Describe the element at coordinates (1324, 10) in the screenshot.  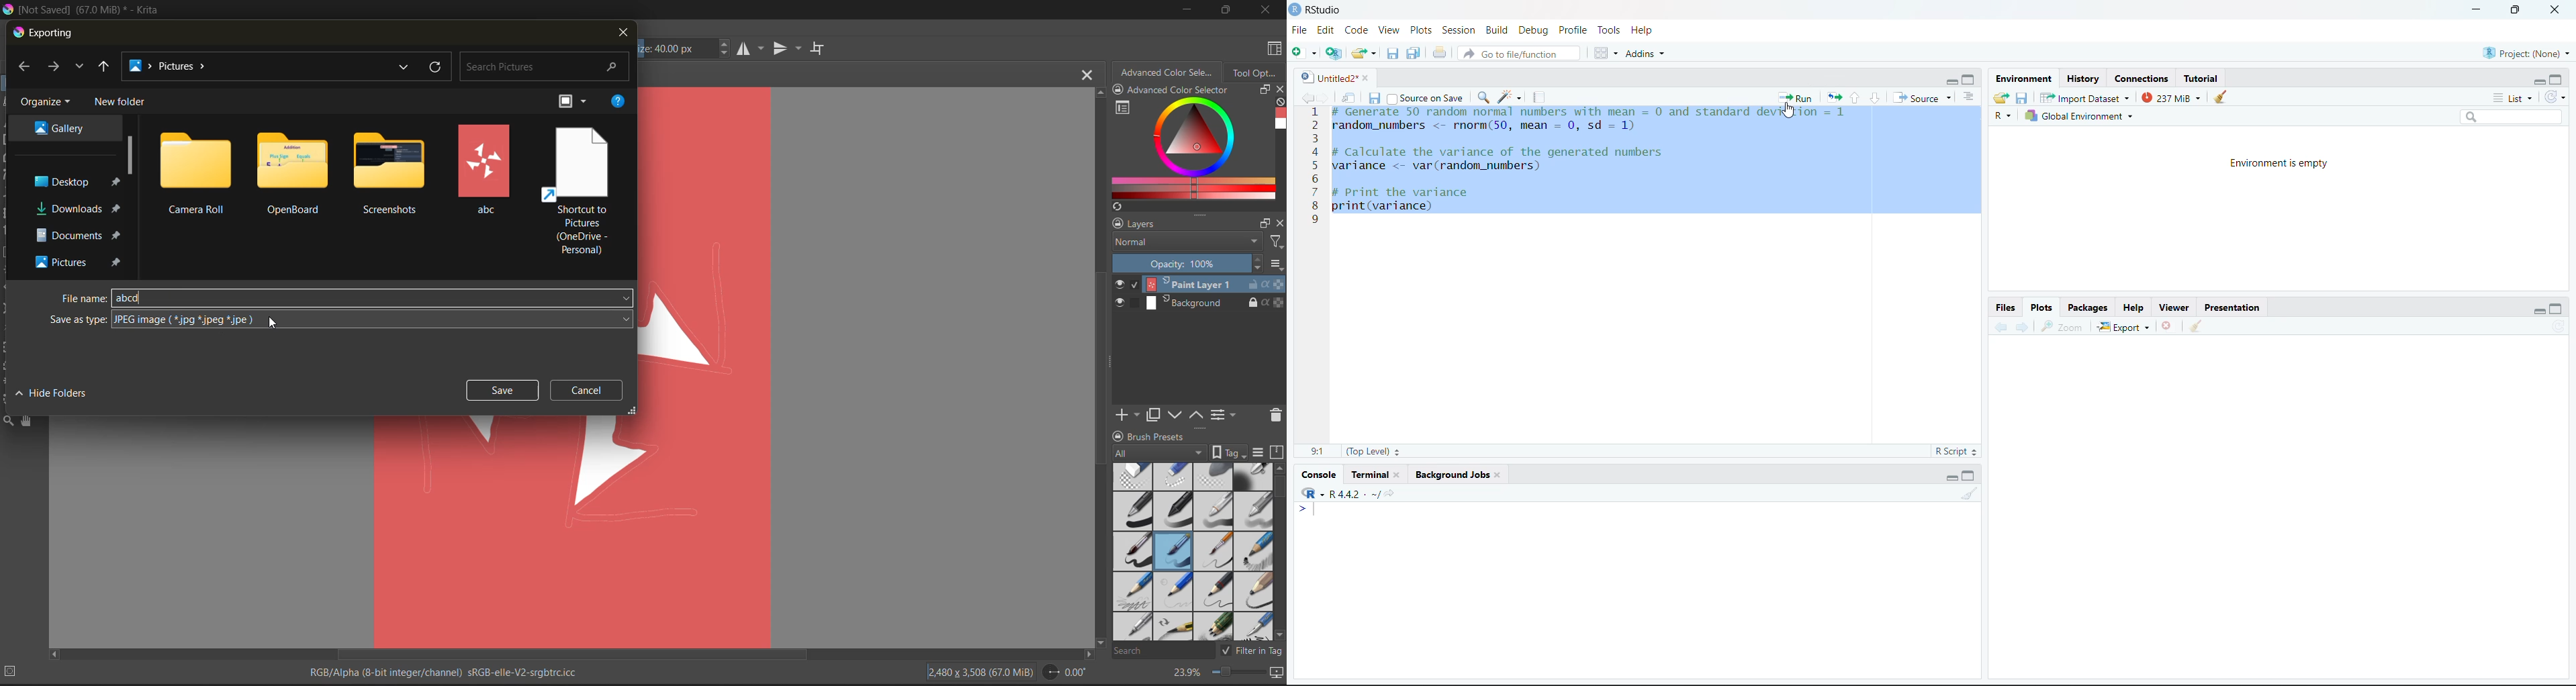
I see `RStudio` at that location.